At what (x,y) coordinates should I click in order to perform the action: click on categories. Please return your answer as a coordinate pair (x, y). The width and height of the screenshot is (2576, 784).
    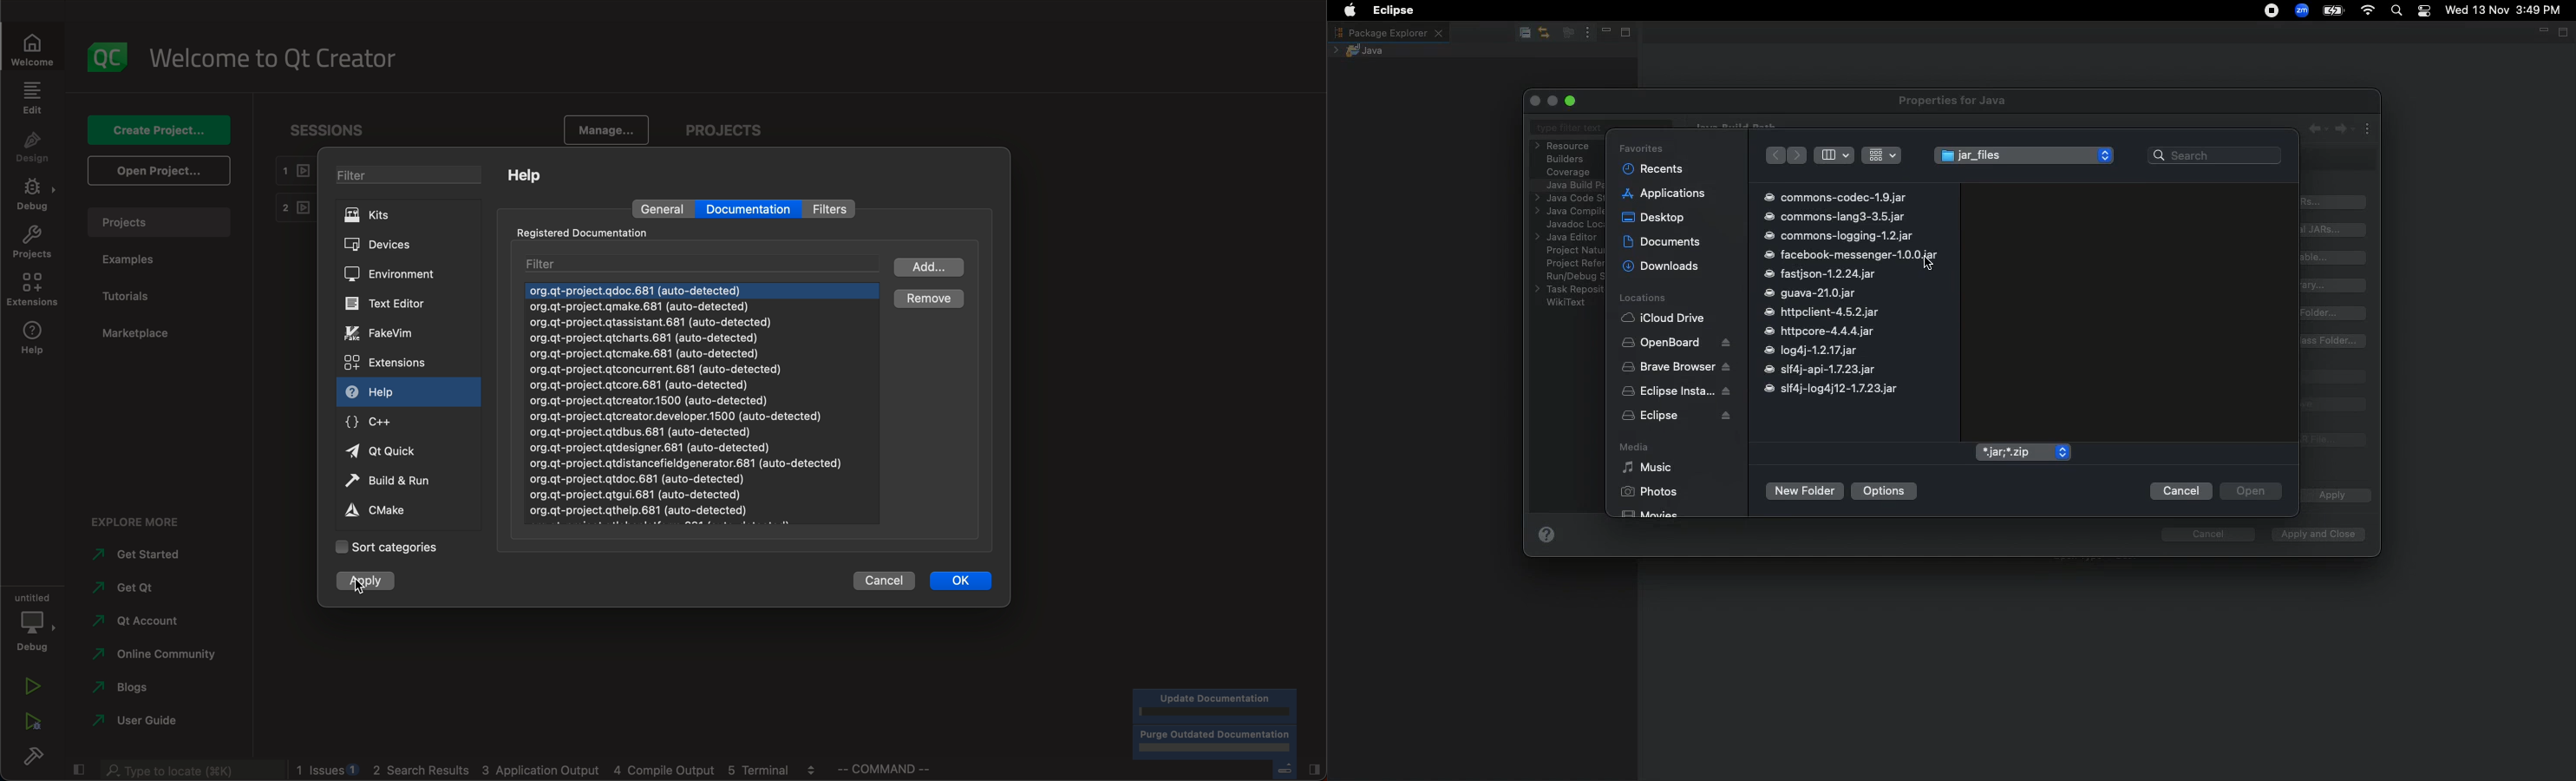
    Looking at the image, I should click on (390, 549).